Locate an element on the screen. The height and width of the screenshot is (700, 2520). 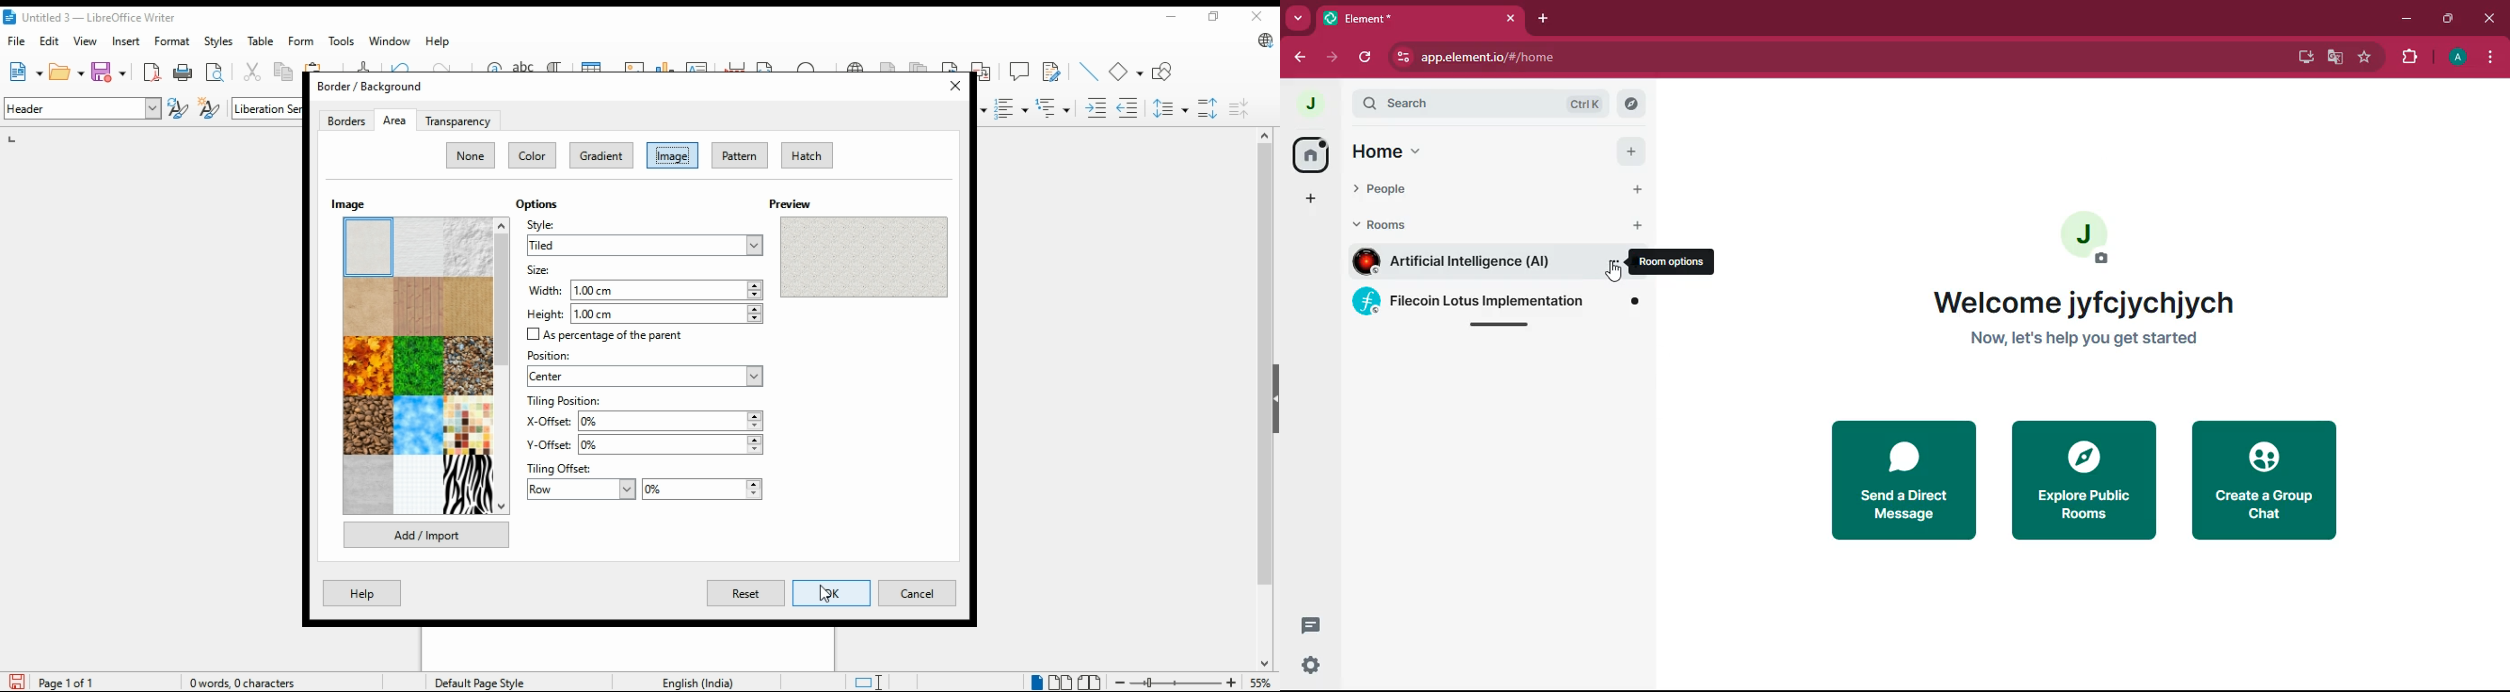
size is located at coordinates (541, 270).